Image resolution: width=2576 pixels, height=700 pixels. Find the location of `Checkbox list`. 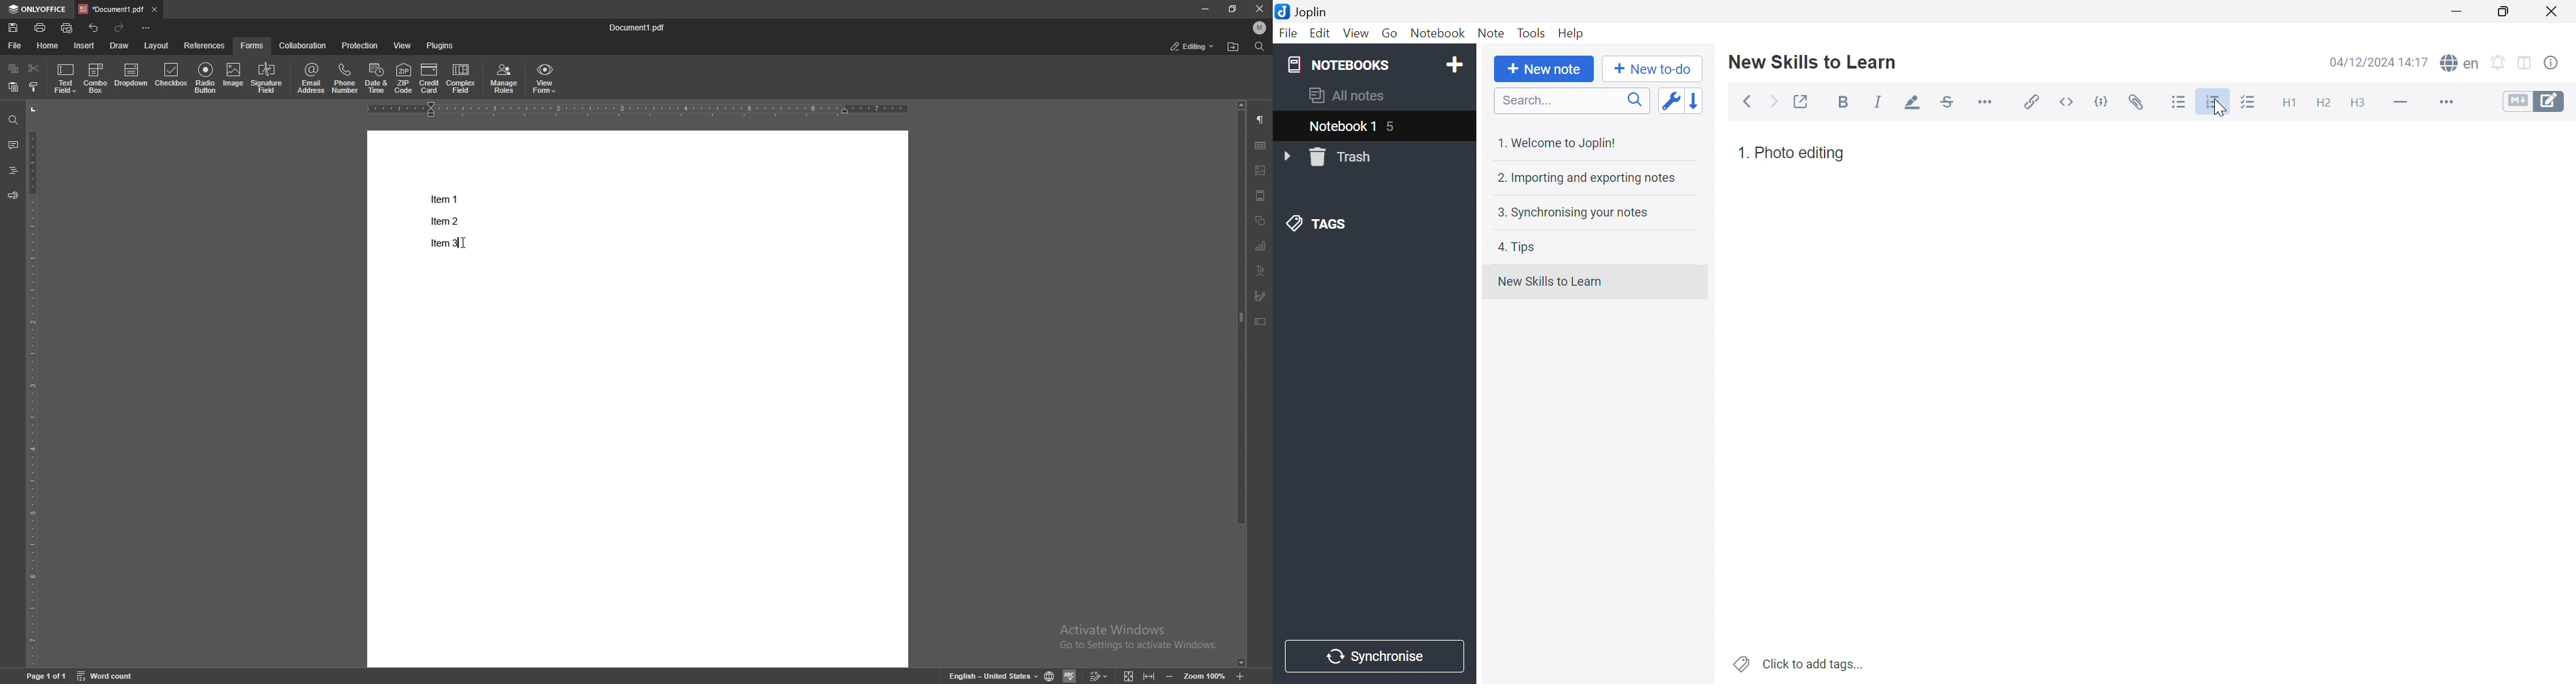

Checkbox list is located at coordinates (2247, 103).